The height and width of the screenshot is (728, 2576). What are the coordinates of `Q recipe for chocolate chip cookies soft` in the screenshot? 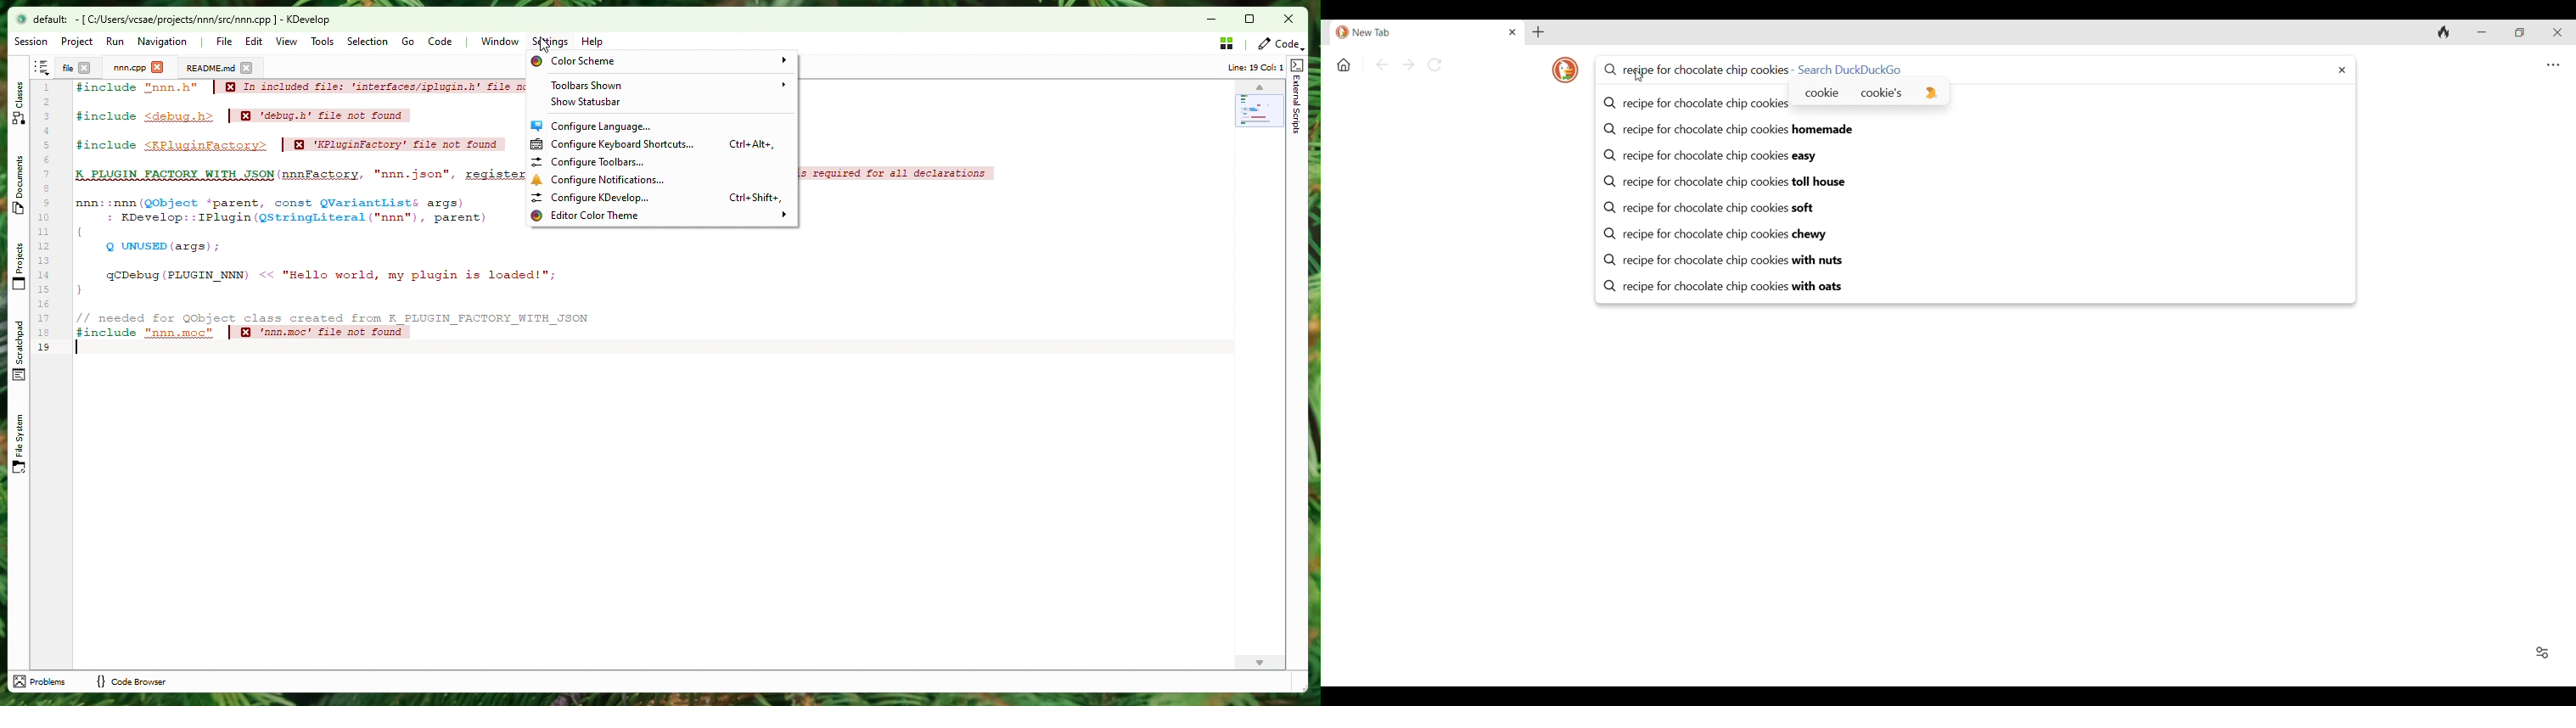 It's located at (1977, 209).